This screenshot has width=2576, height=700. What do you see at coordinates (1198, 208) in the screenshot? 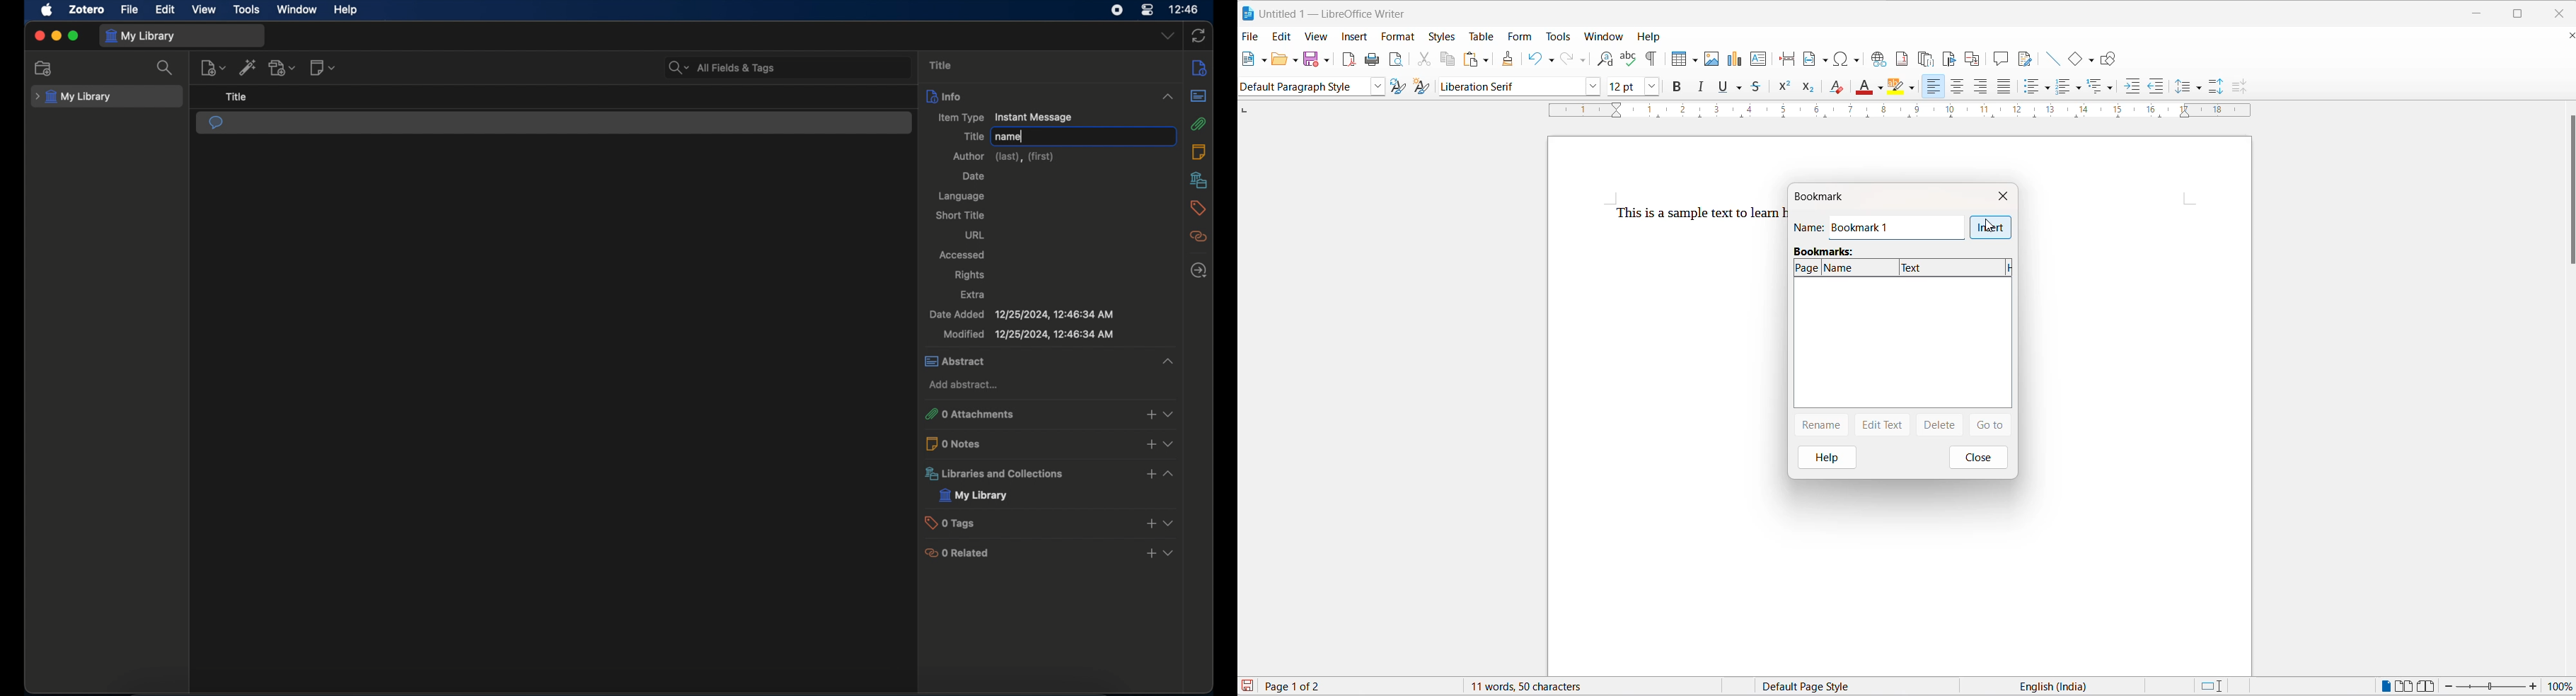
I see `tags` at bounding box center [1198, 208].